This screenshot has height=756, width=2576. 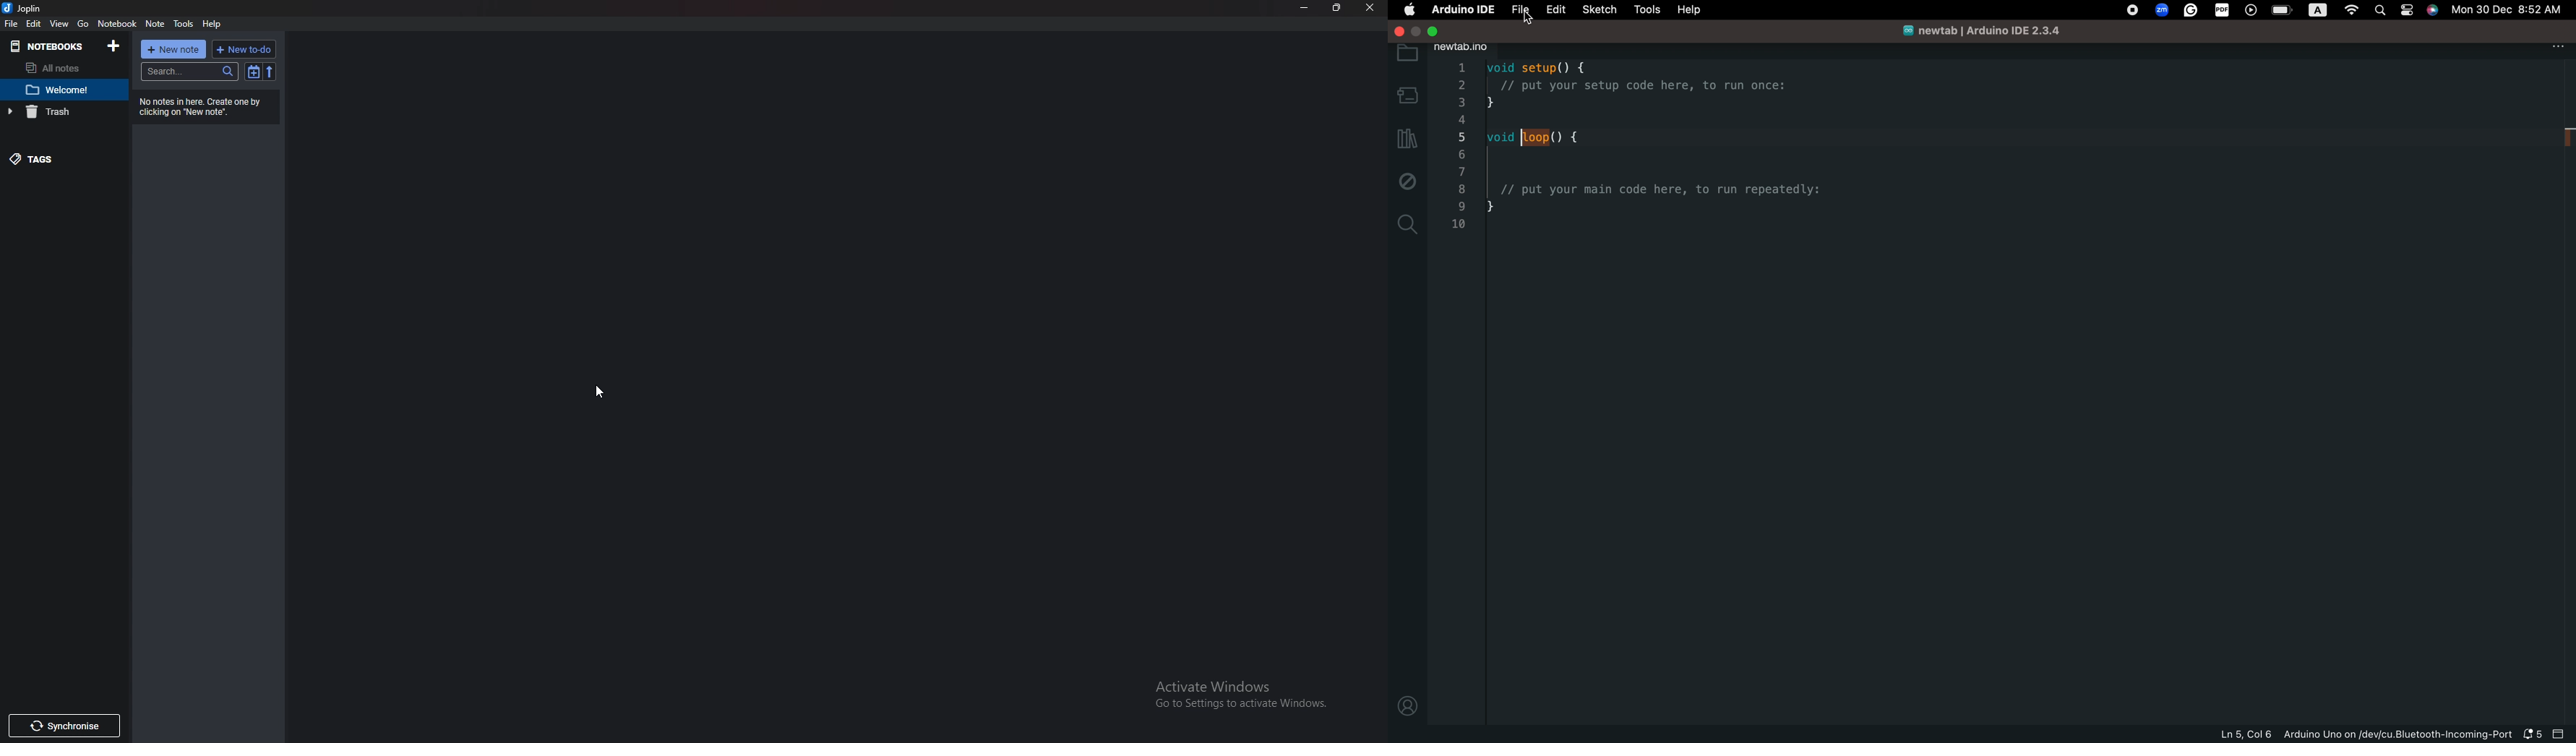 What do you see at coordinates (1370, 8) in the screenshot?
I see `close` at bounding box center [1370, 8].